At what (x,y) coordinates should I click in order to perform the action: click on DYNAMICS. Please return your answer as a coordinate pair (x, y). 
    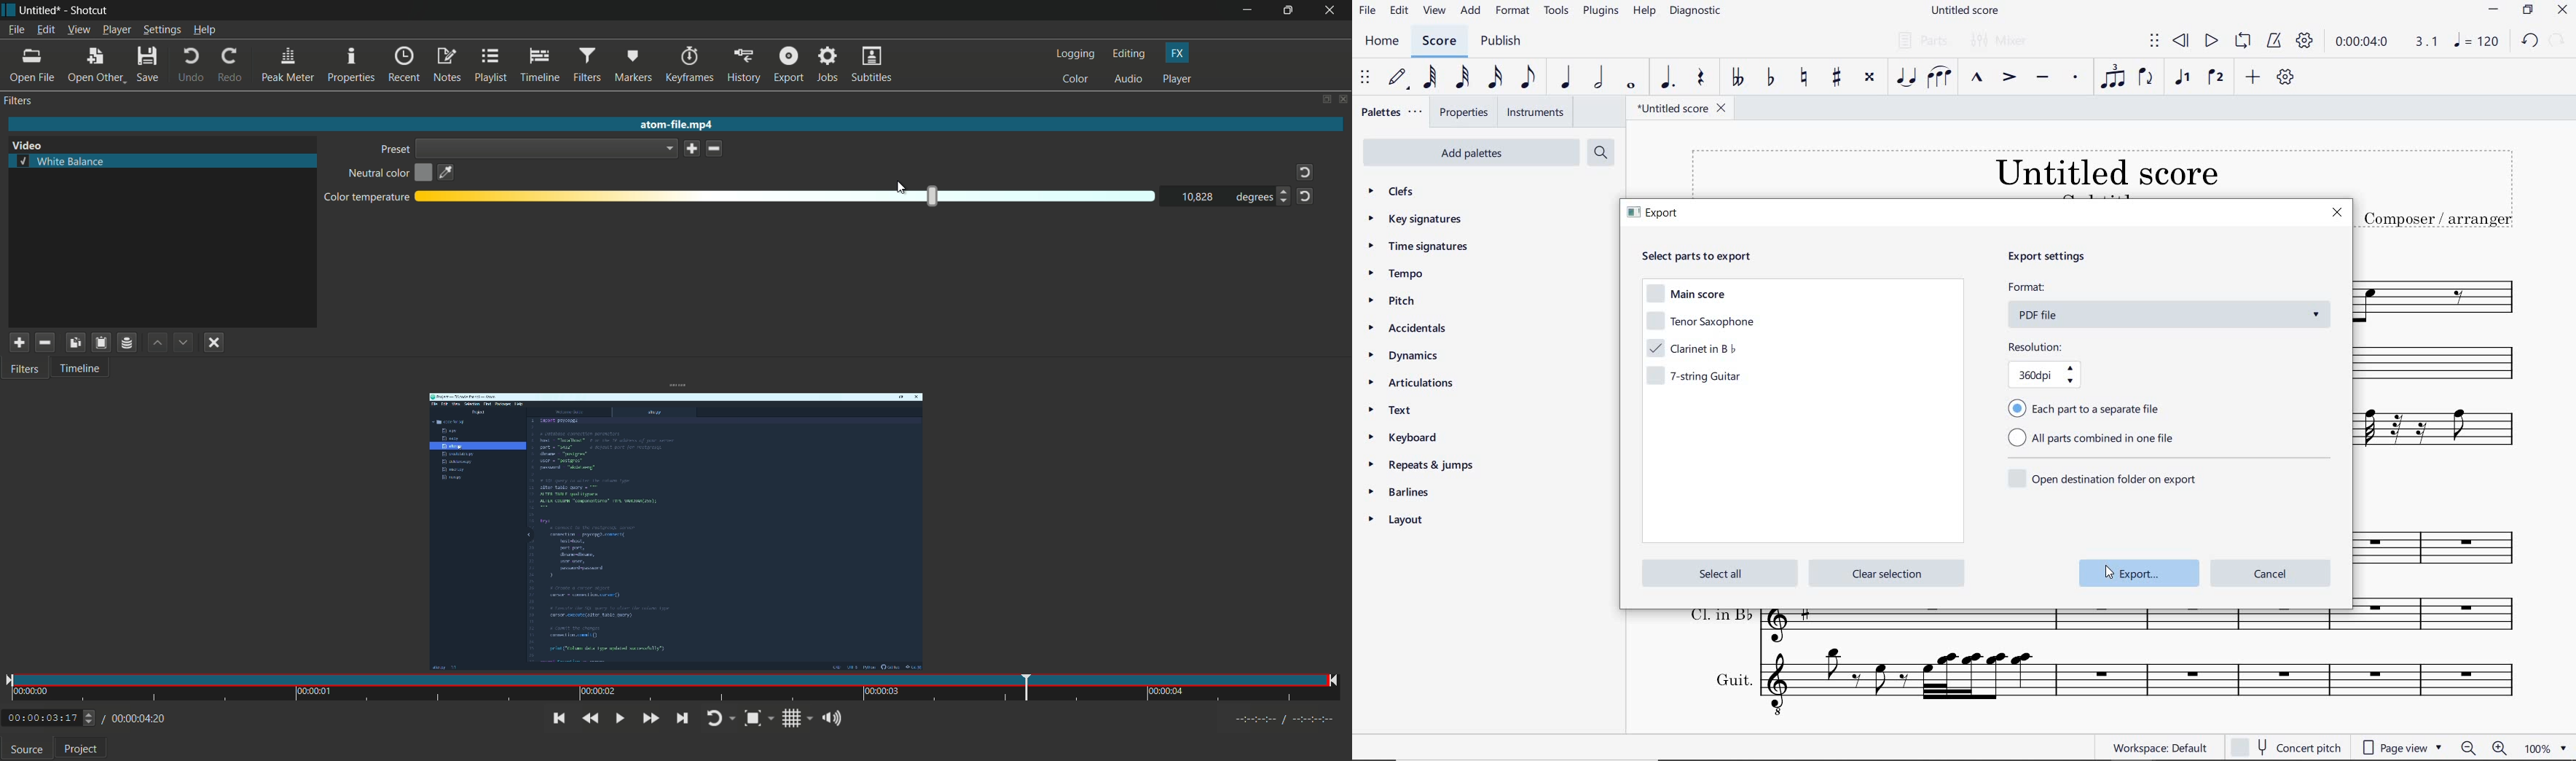
    Looking at the image, I should click on (1407, 358).